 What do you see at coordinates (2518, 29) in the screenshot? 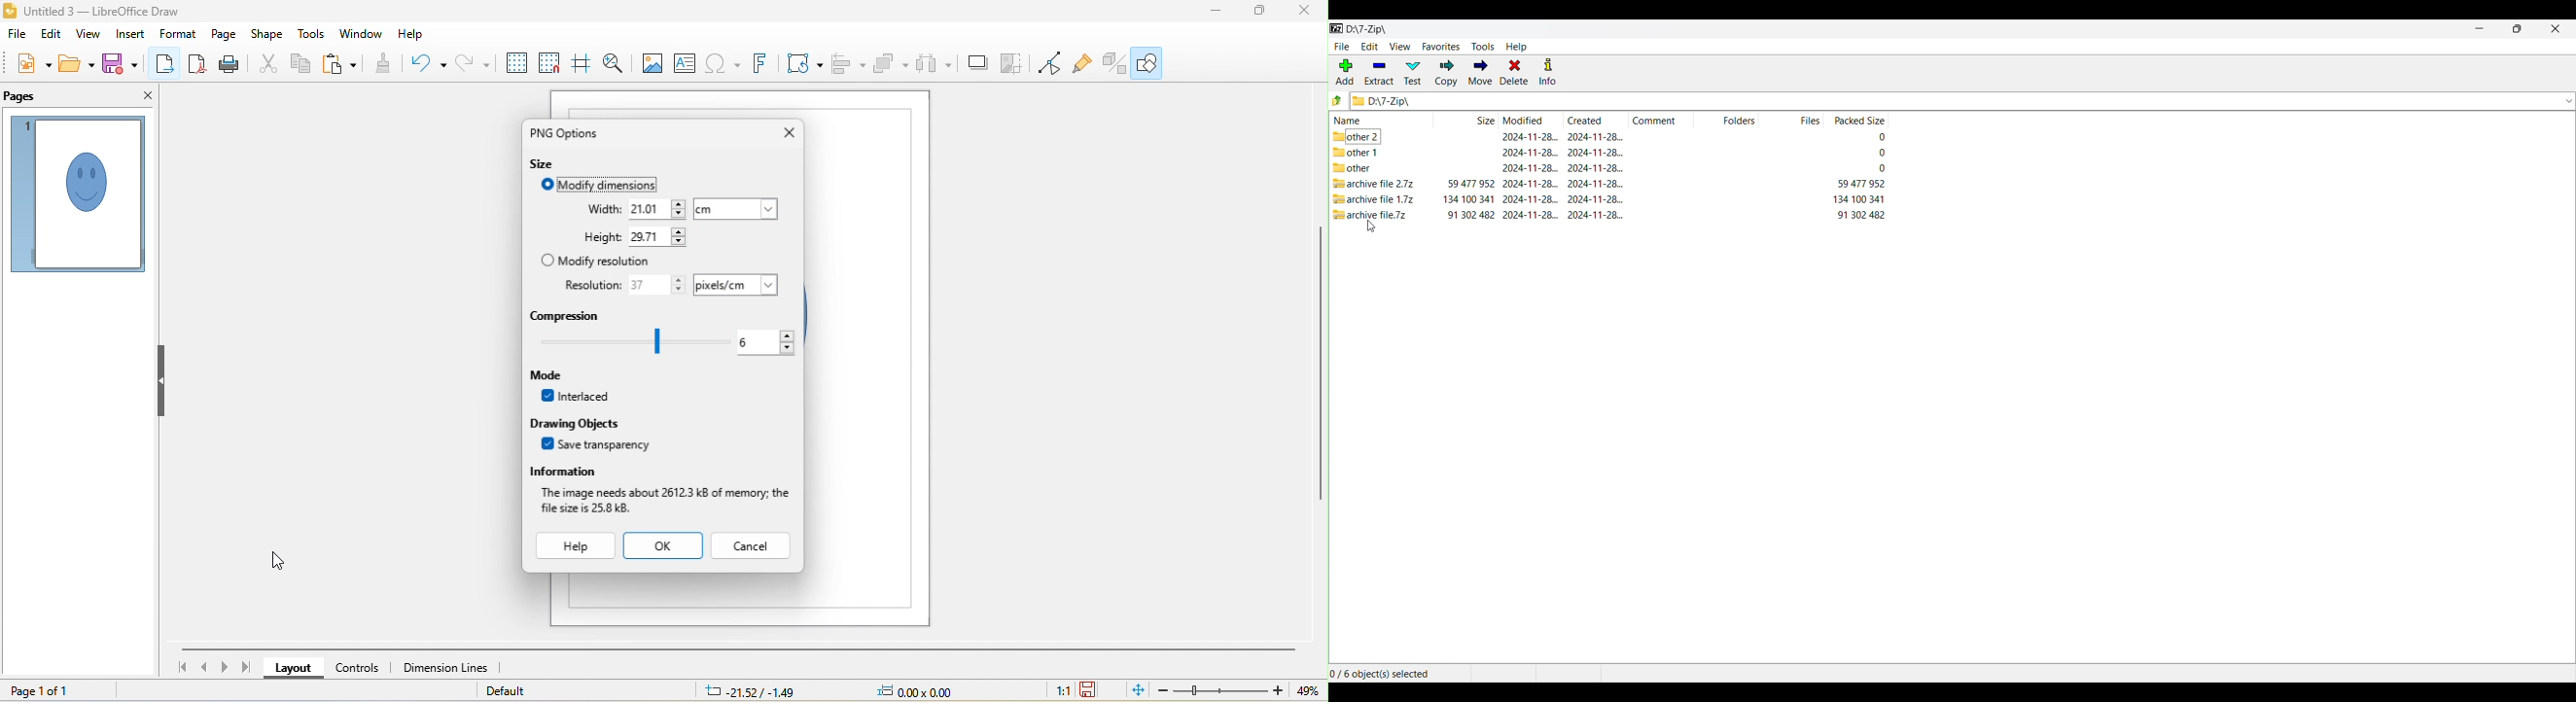
I see `Show interface in a smaller tab` at bounding box center [2518, 29].